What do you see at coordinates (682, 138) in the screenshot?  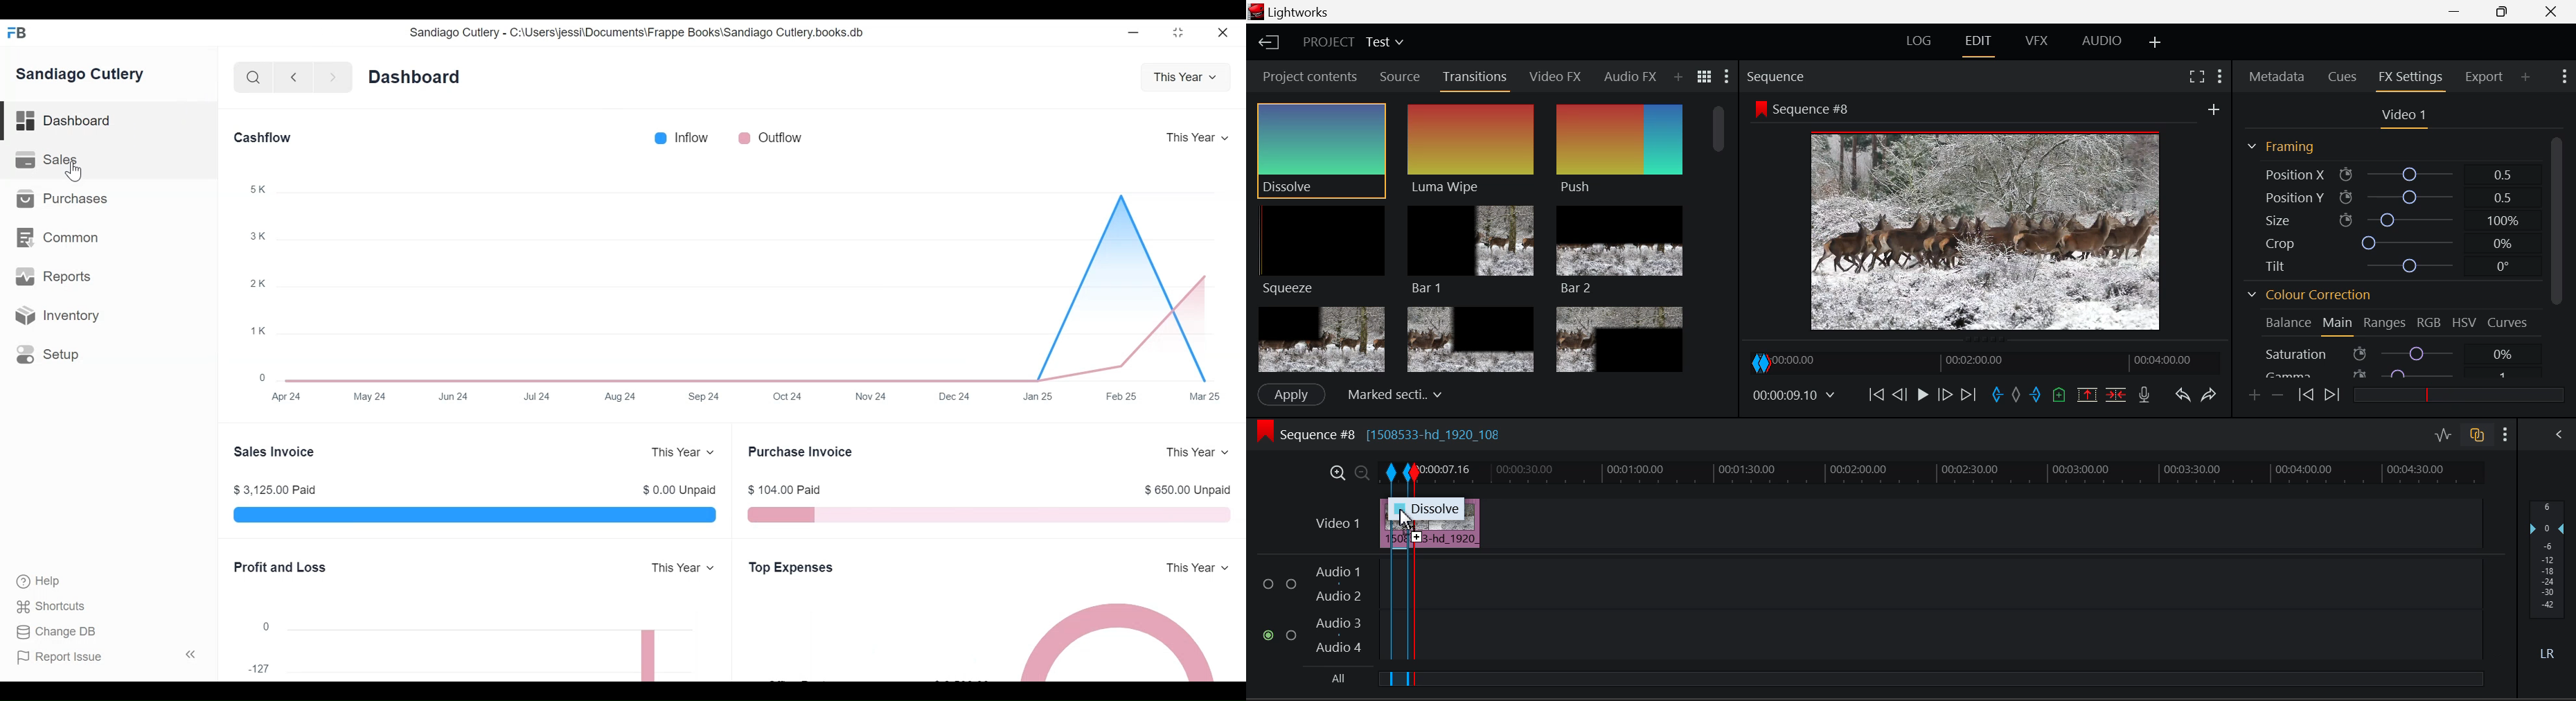 I see `Inflow` at bounding box center [682, 138].